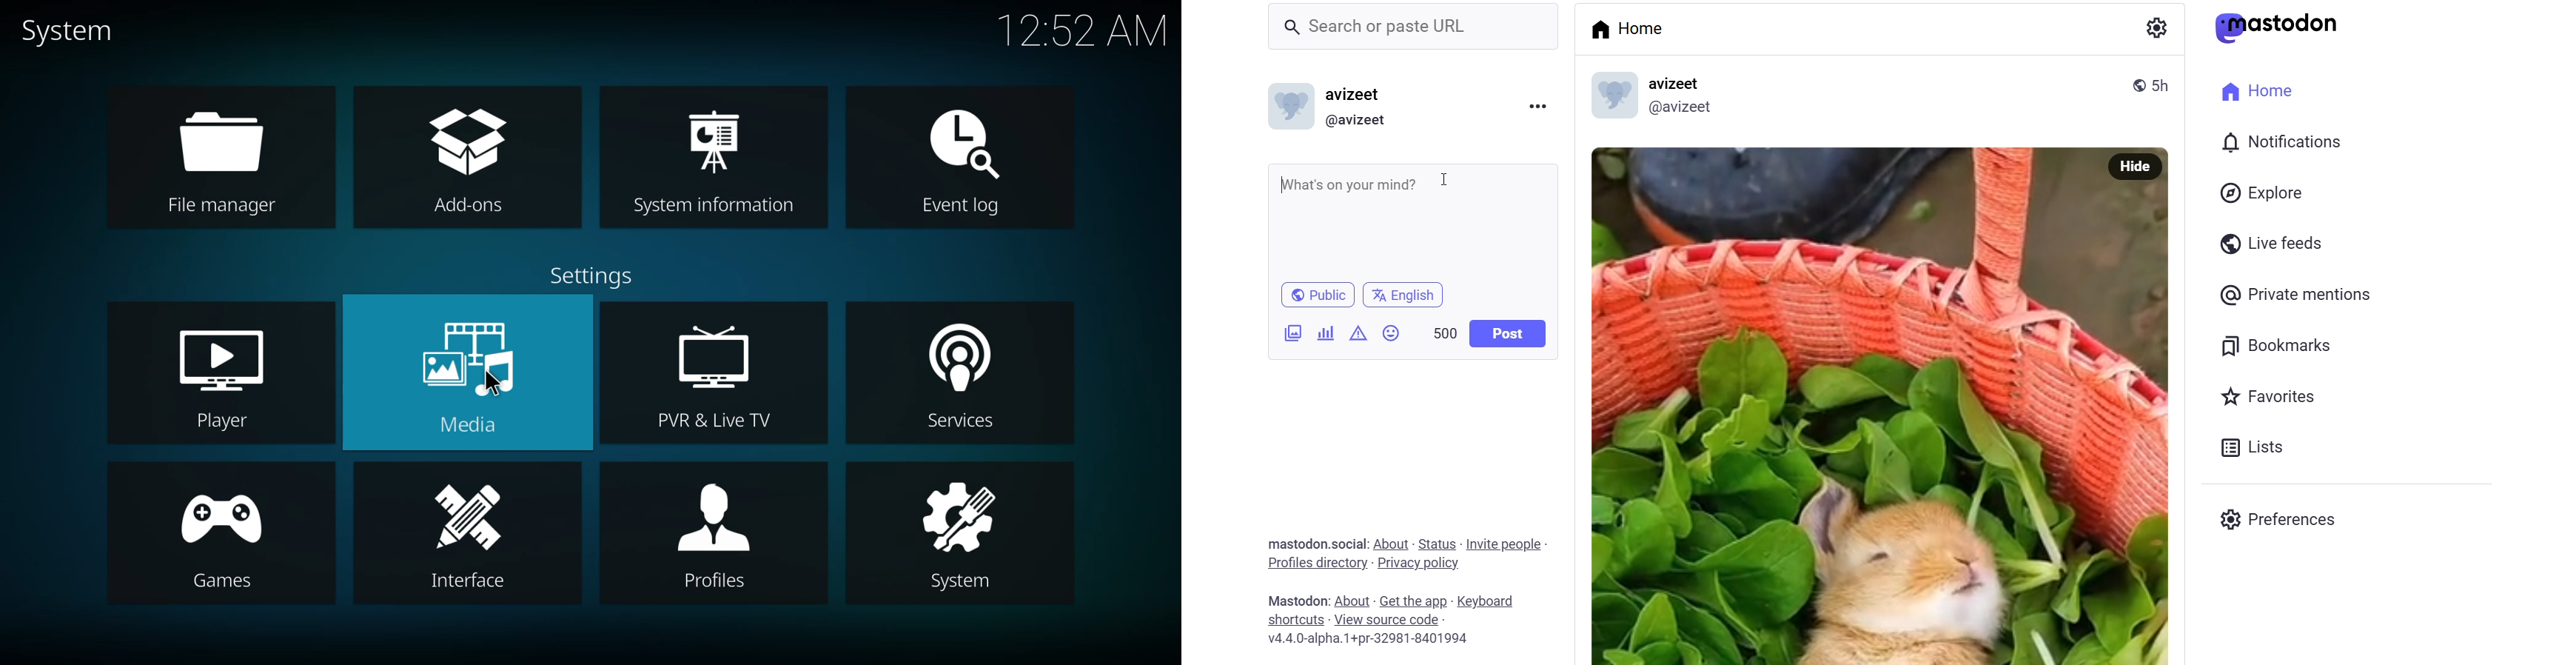  I want to click on Media, so click(476, 430).